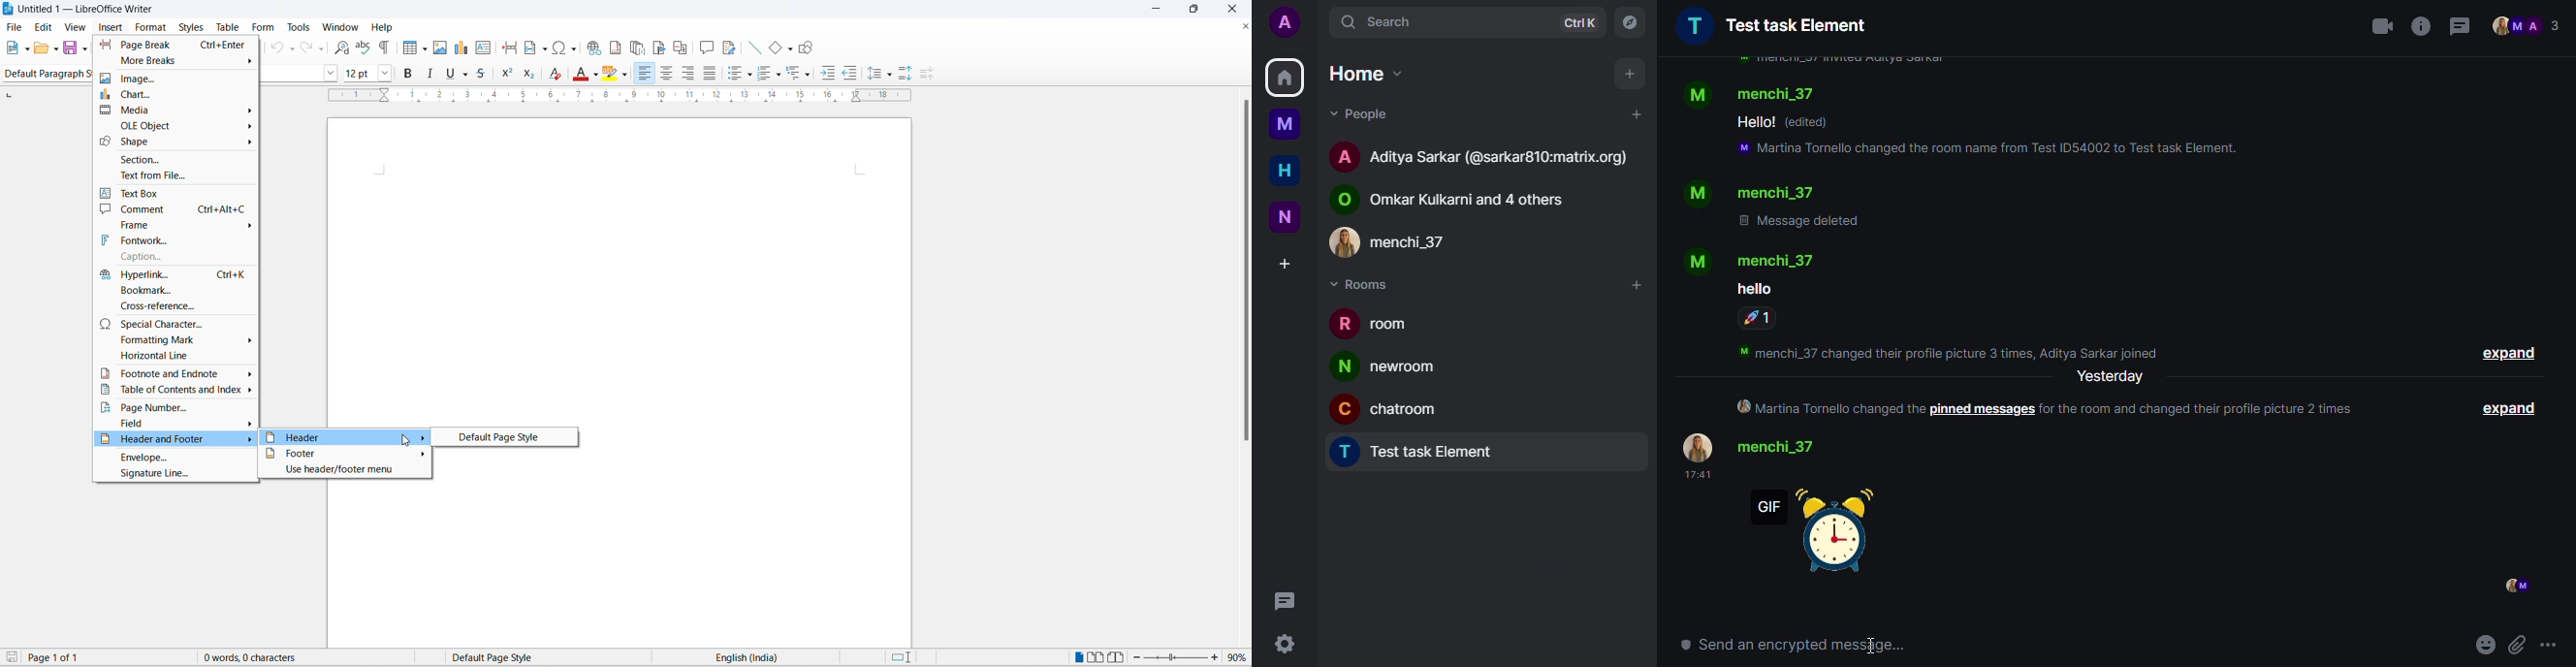 The width and height of the screenshot is (2576, 672). I want to click on A Aditya Sarkar (@sarkar810:matrix.org), so click(1482, 156).